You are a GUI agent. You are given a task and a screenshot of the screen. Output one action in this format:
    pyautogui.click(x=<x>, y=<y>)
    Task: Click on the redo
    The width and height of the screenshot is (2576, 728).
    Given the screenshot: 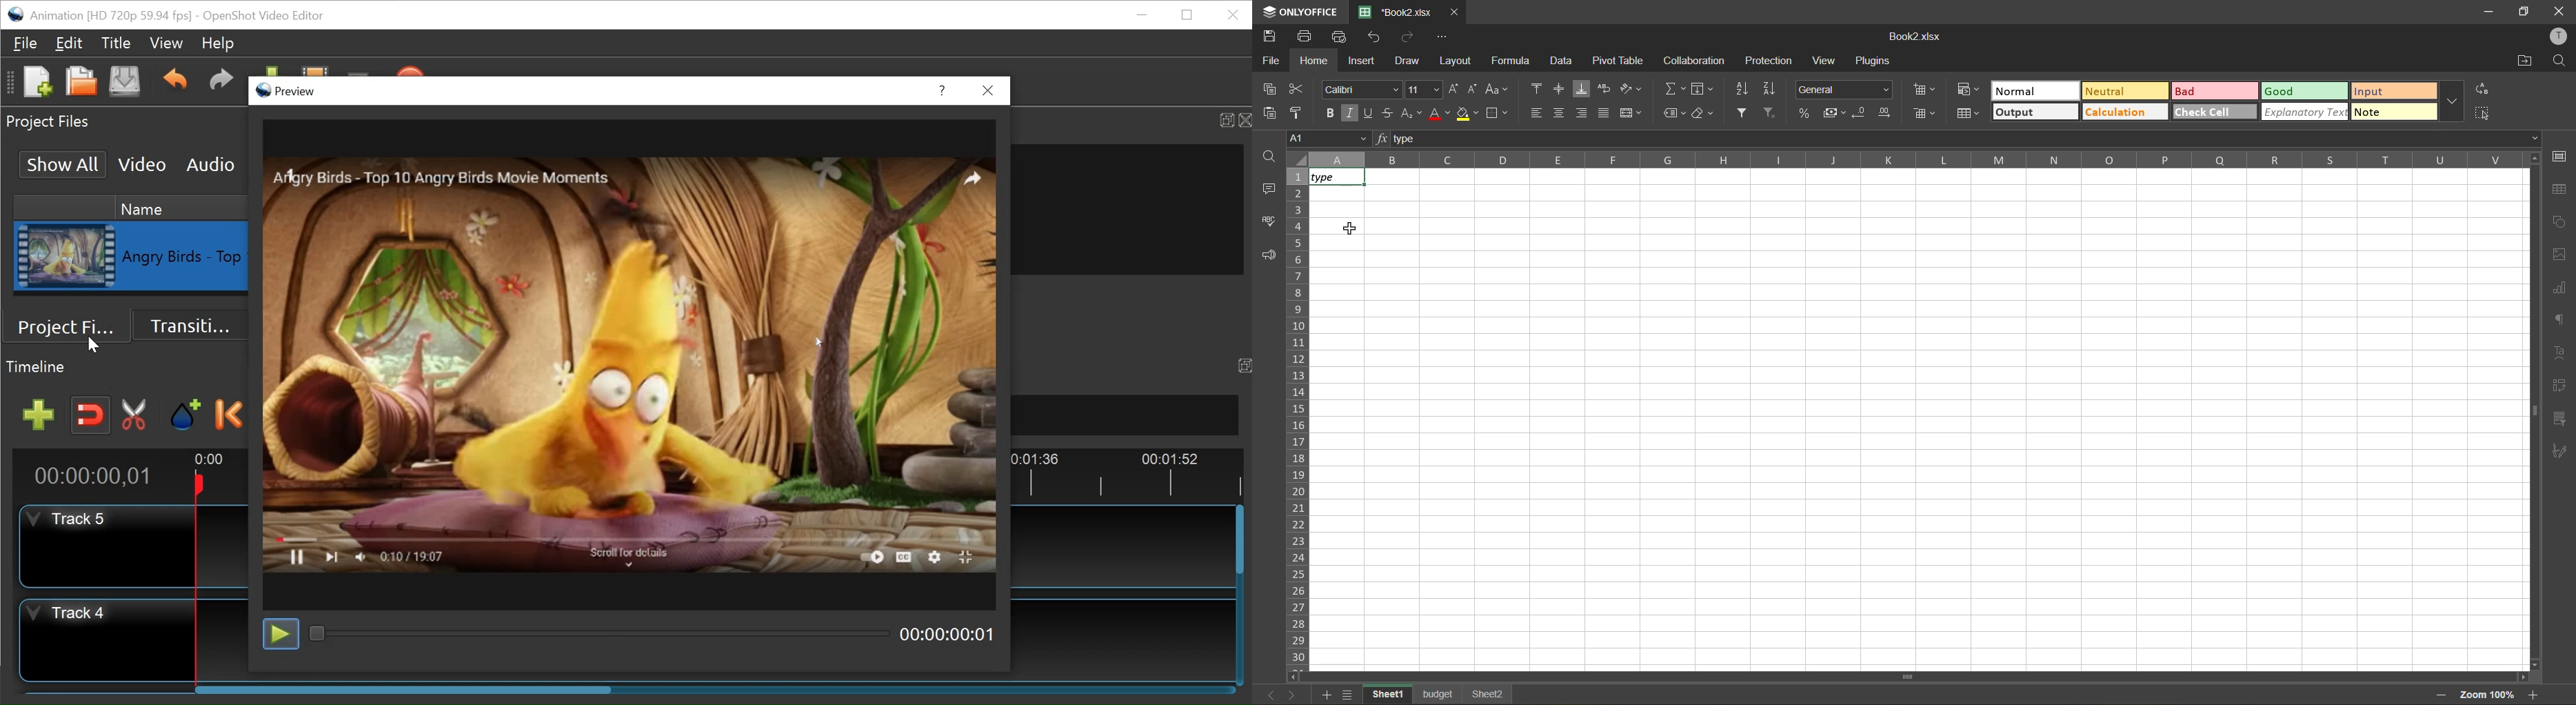 What is the action you would take?
    pyautogui.click(x=1409, y=37)
    